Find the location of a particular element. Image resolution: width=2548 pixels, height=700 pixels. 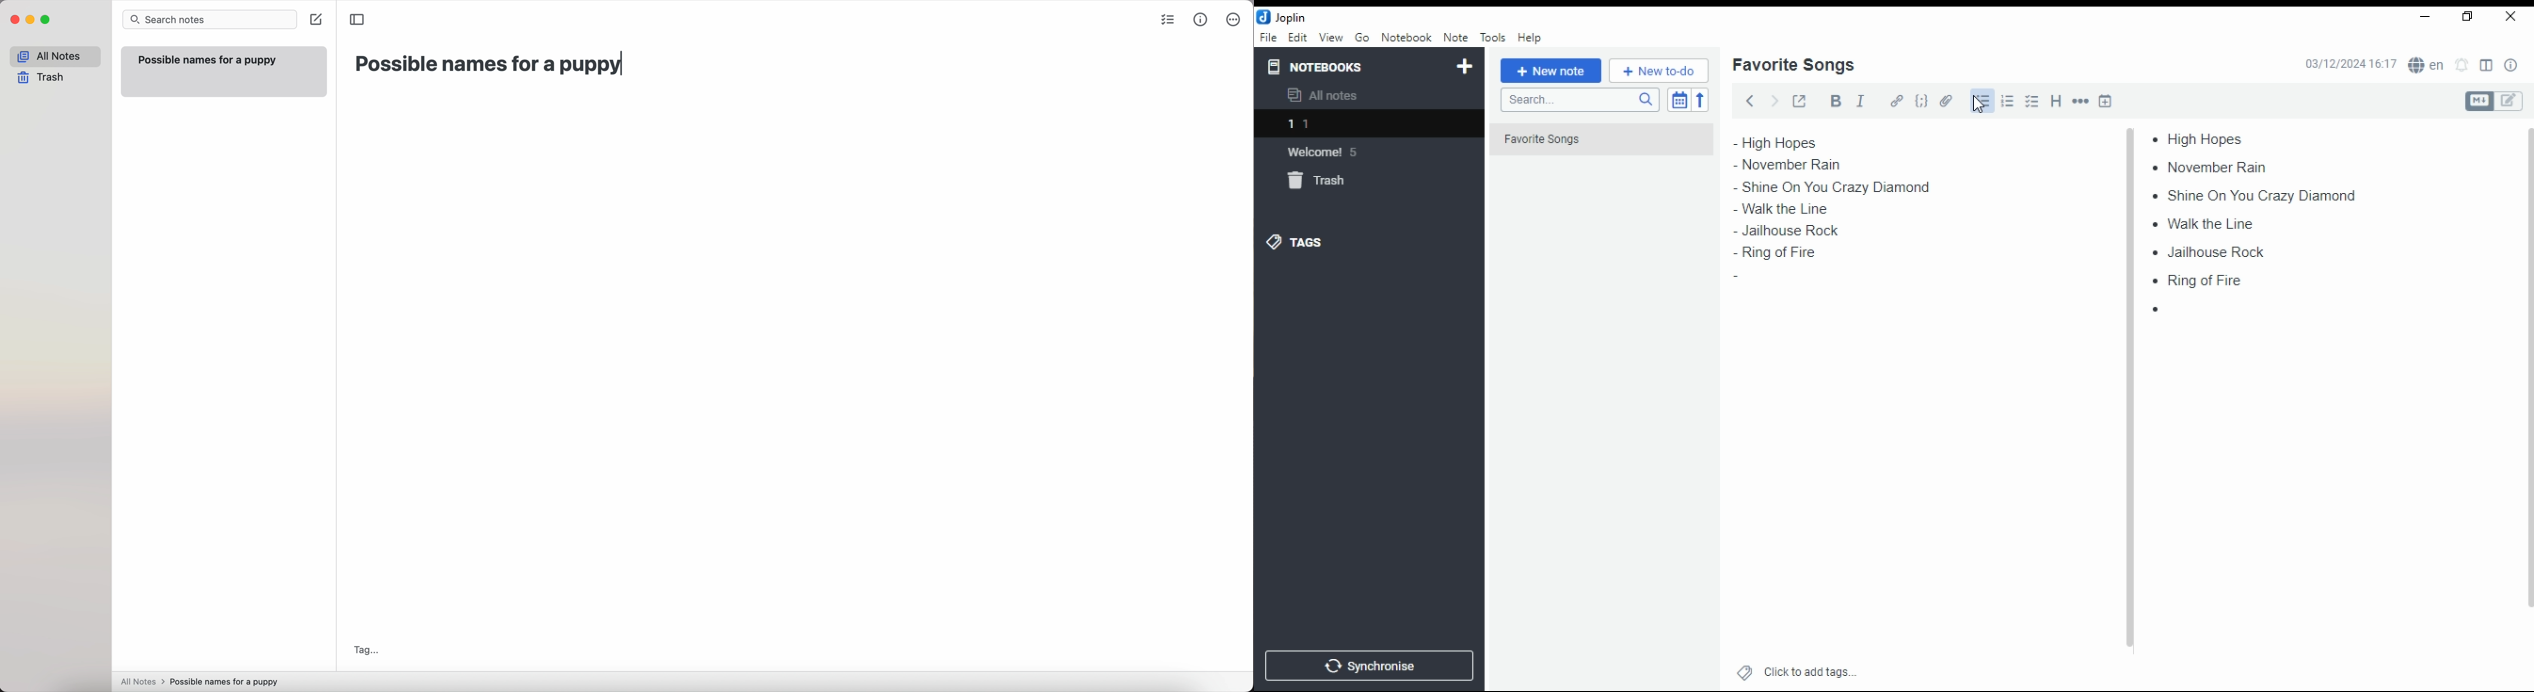

notebooks is located at coordinates (1351, 66).